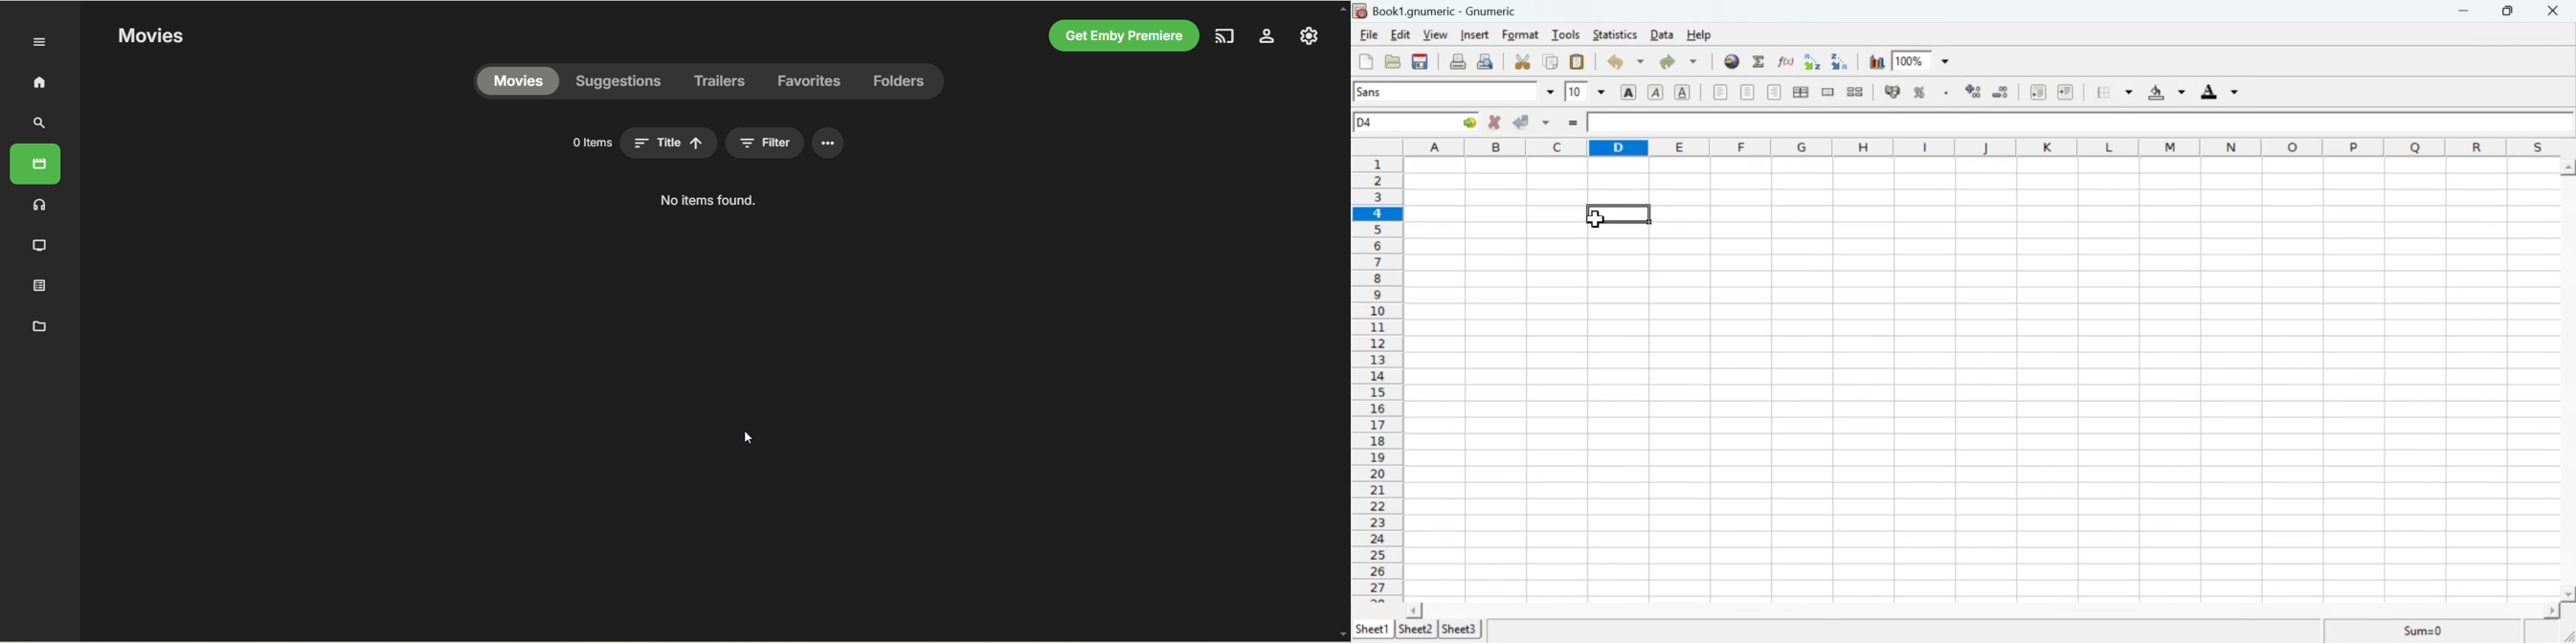  I want to click on Tools, so click(1566, 34).